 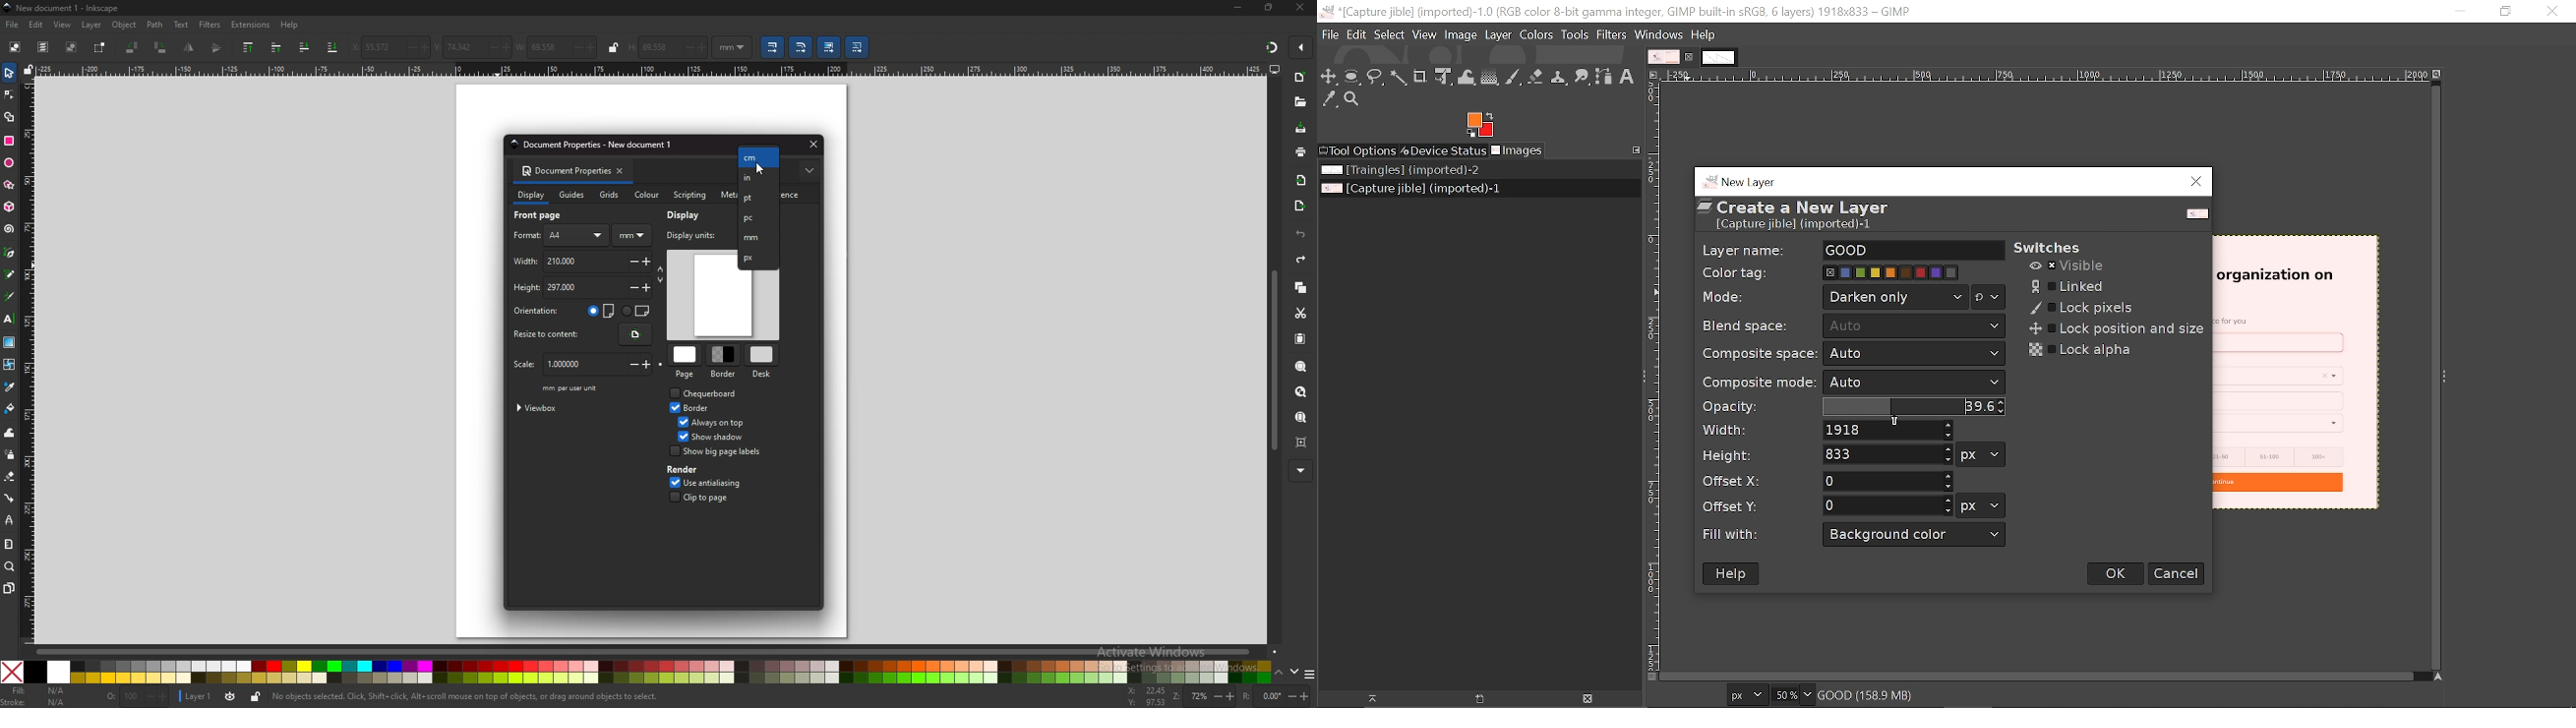 I want to click on layer name, so click(x=1913, y=251).